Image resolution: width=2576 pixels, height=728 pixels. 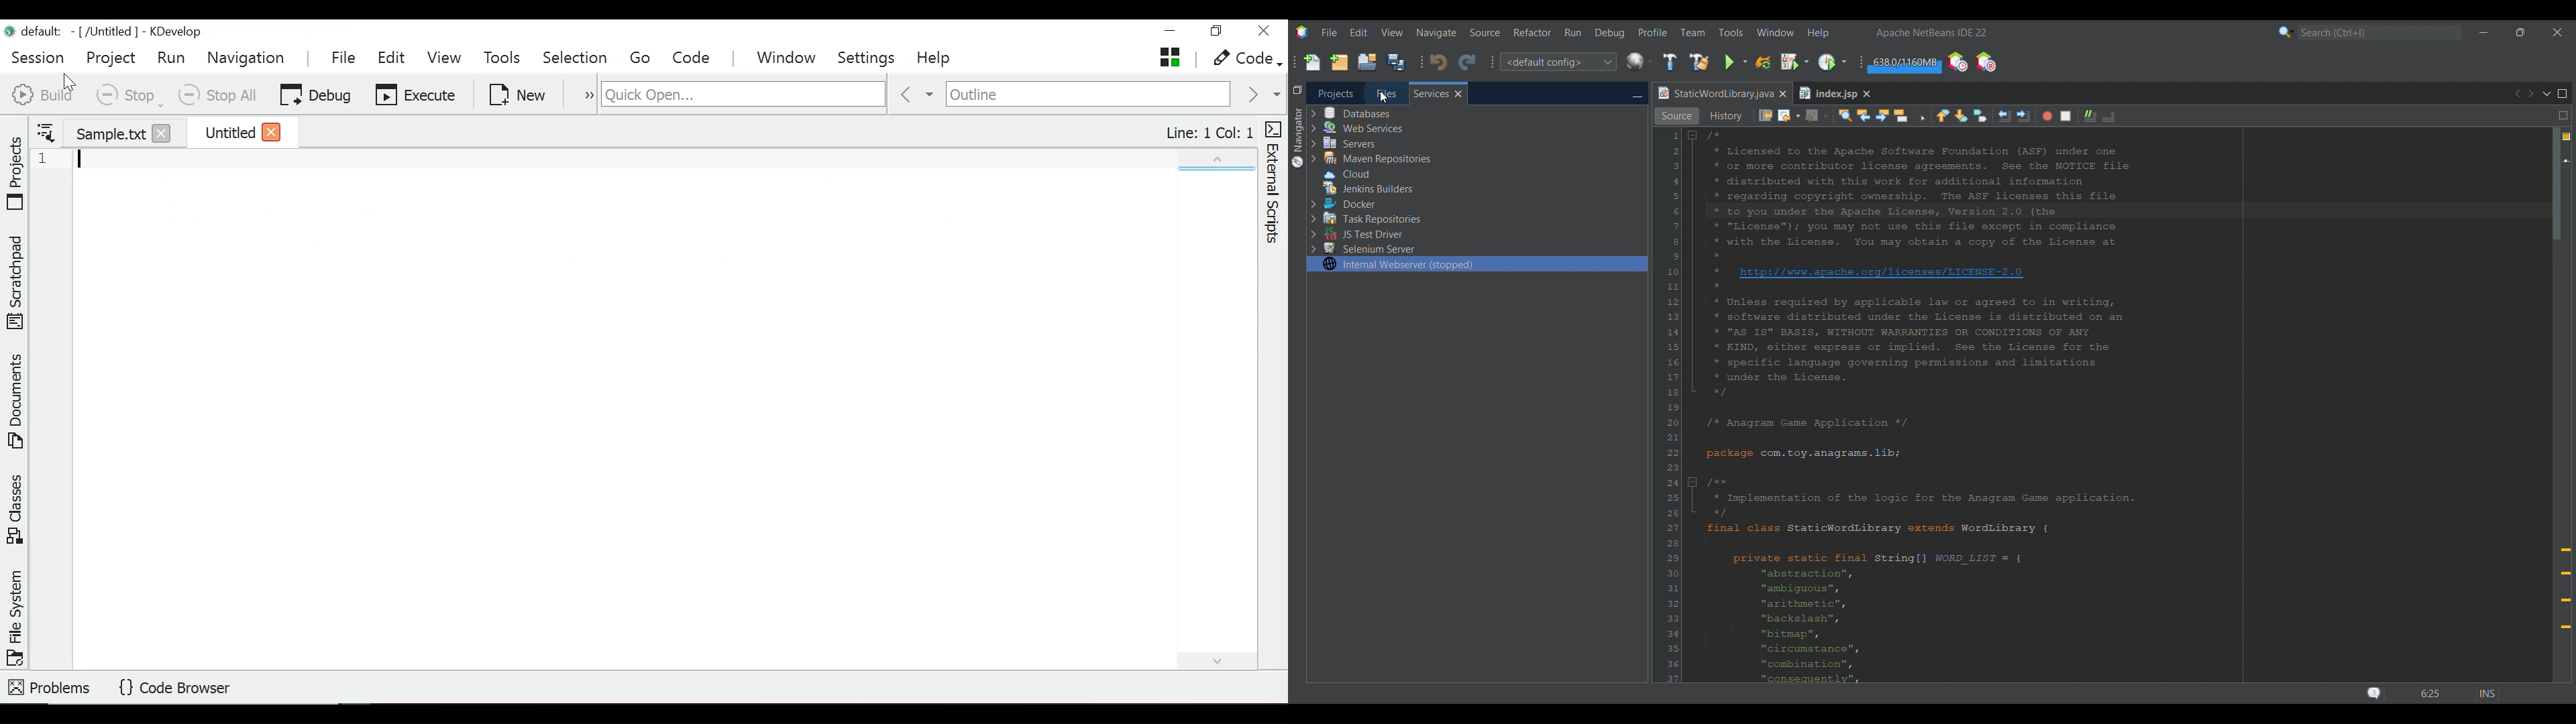 What do you see at coordinates (1736, 62) in the screenshot?
I see `Run main project options` at bounding box center [1736, 62].